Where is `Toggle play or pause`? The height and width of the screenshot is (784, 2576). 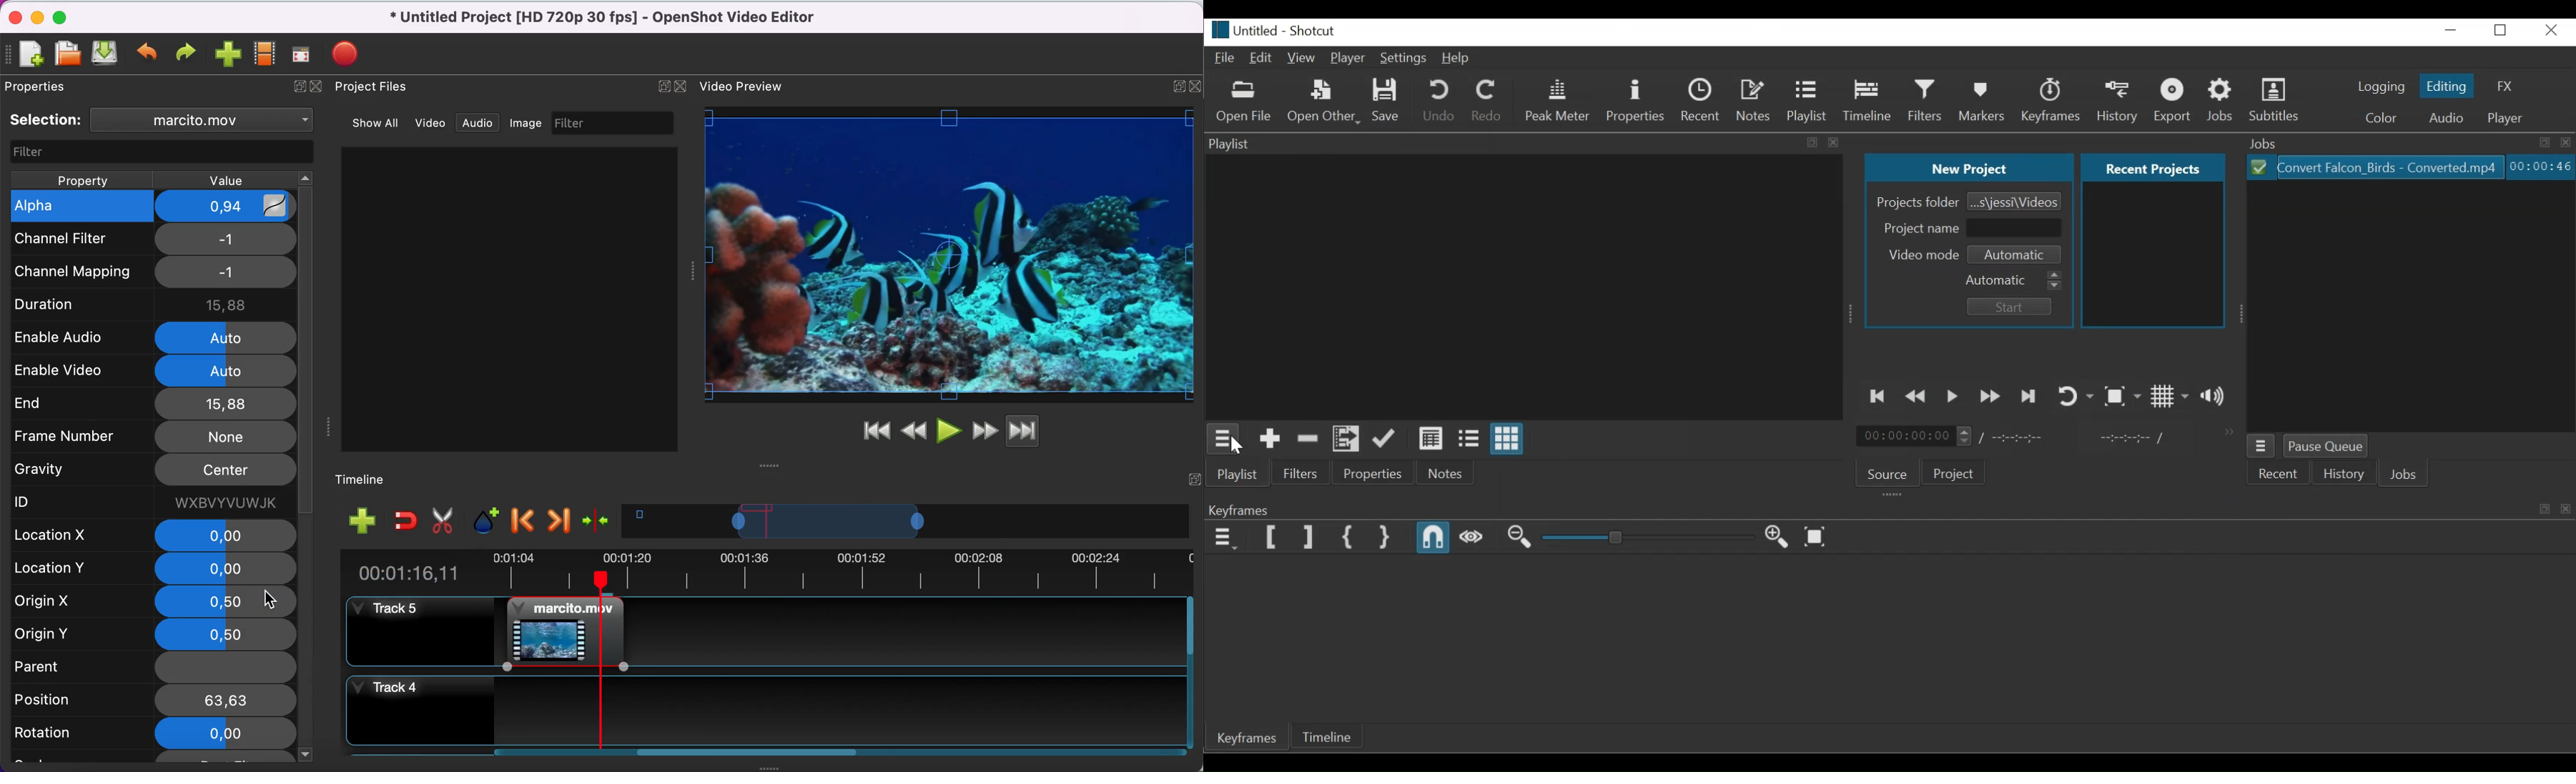 Toggle play or pause is located at coordinates (1953, 395).